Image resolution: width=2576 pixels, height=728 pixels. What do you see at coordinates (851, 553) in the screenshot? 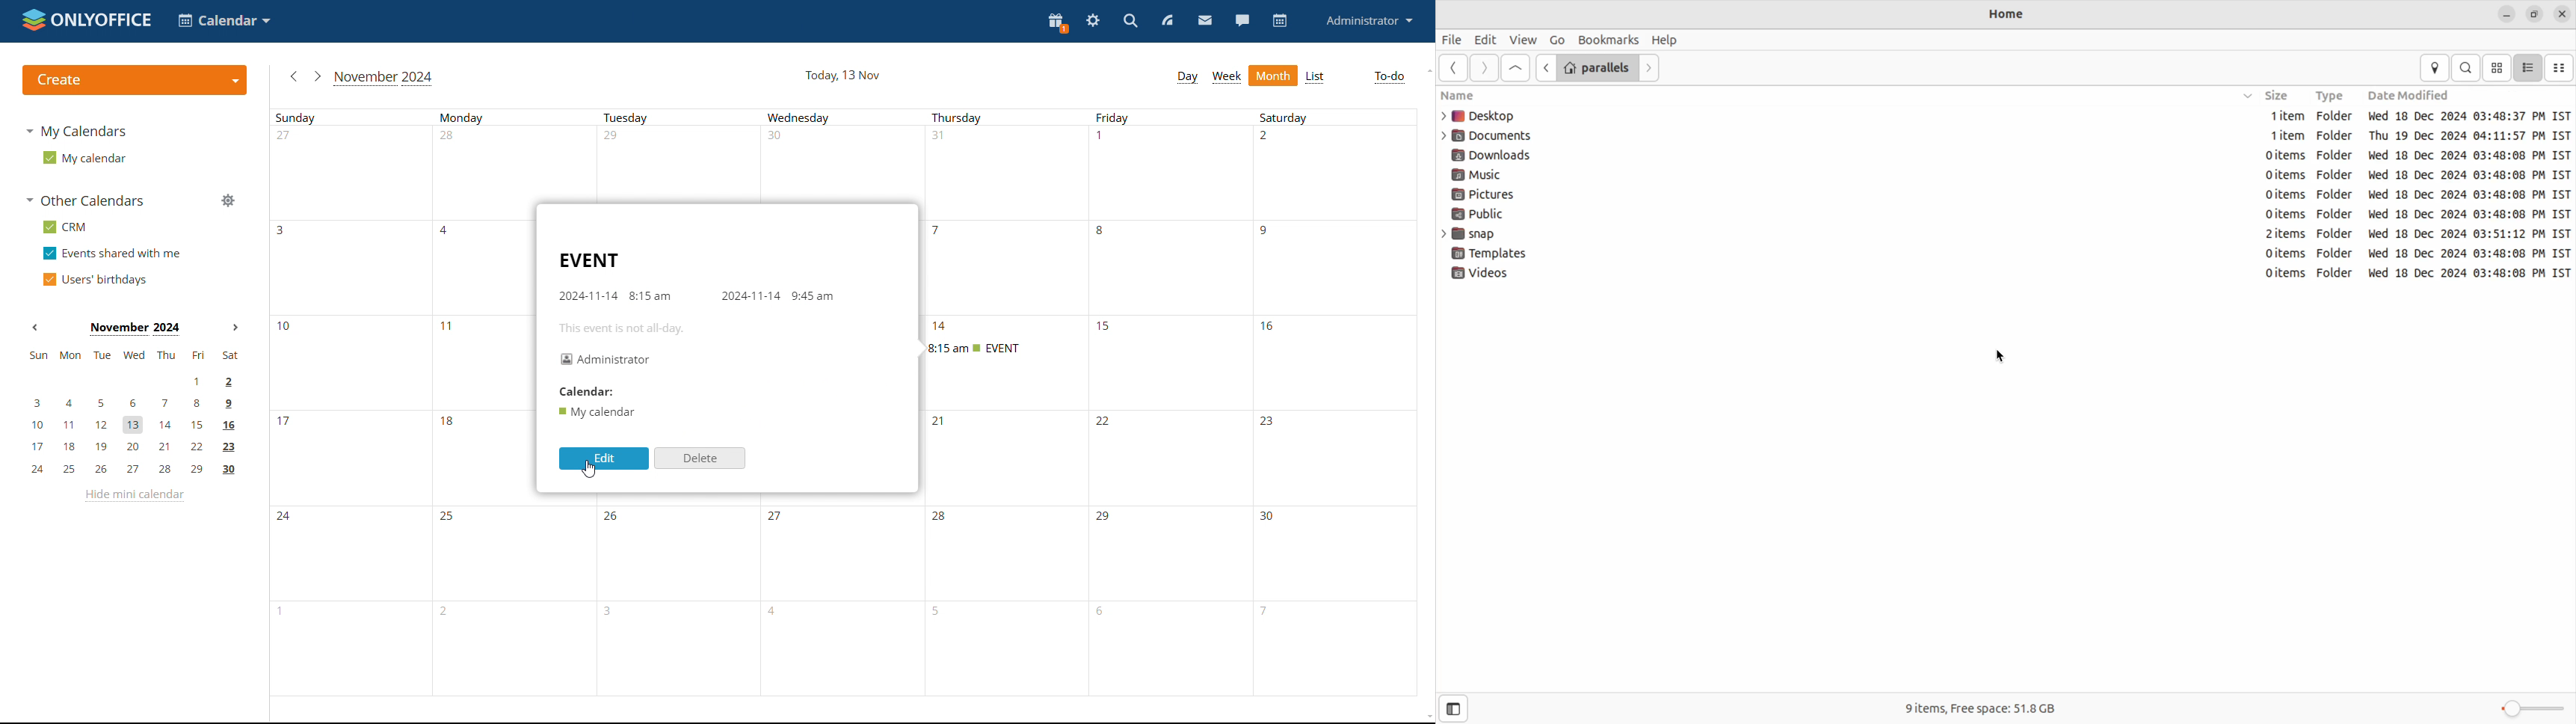
I see `unallocated time slots` at bounding box center [851, 553].